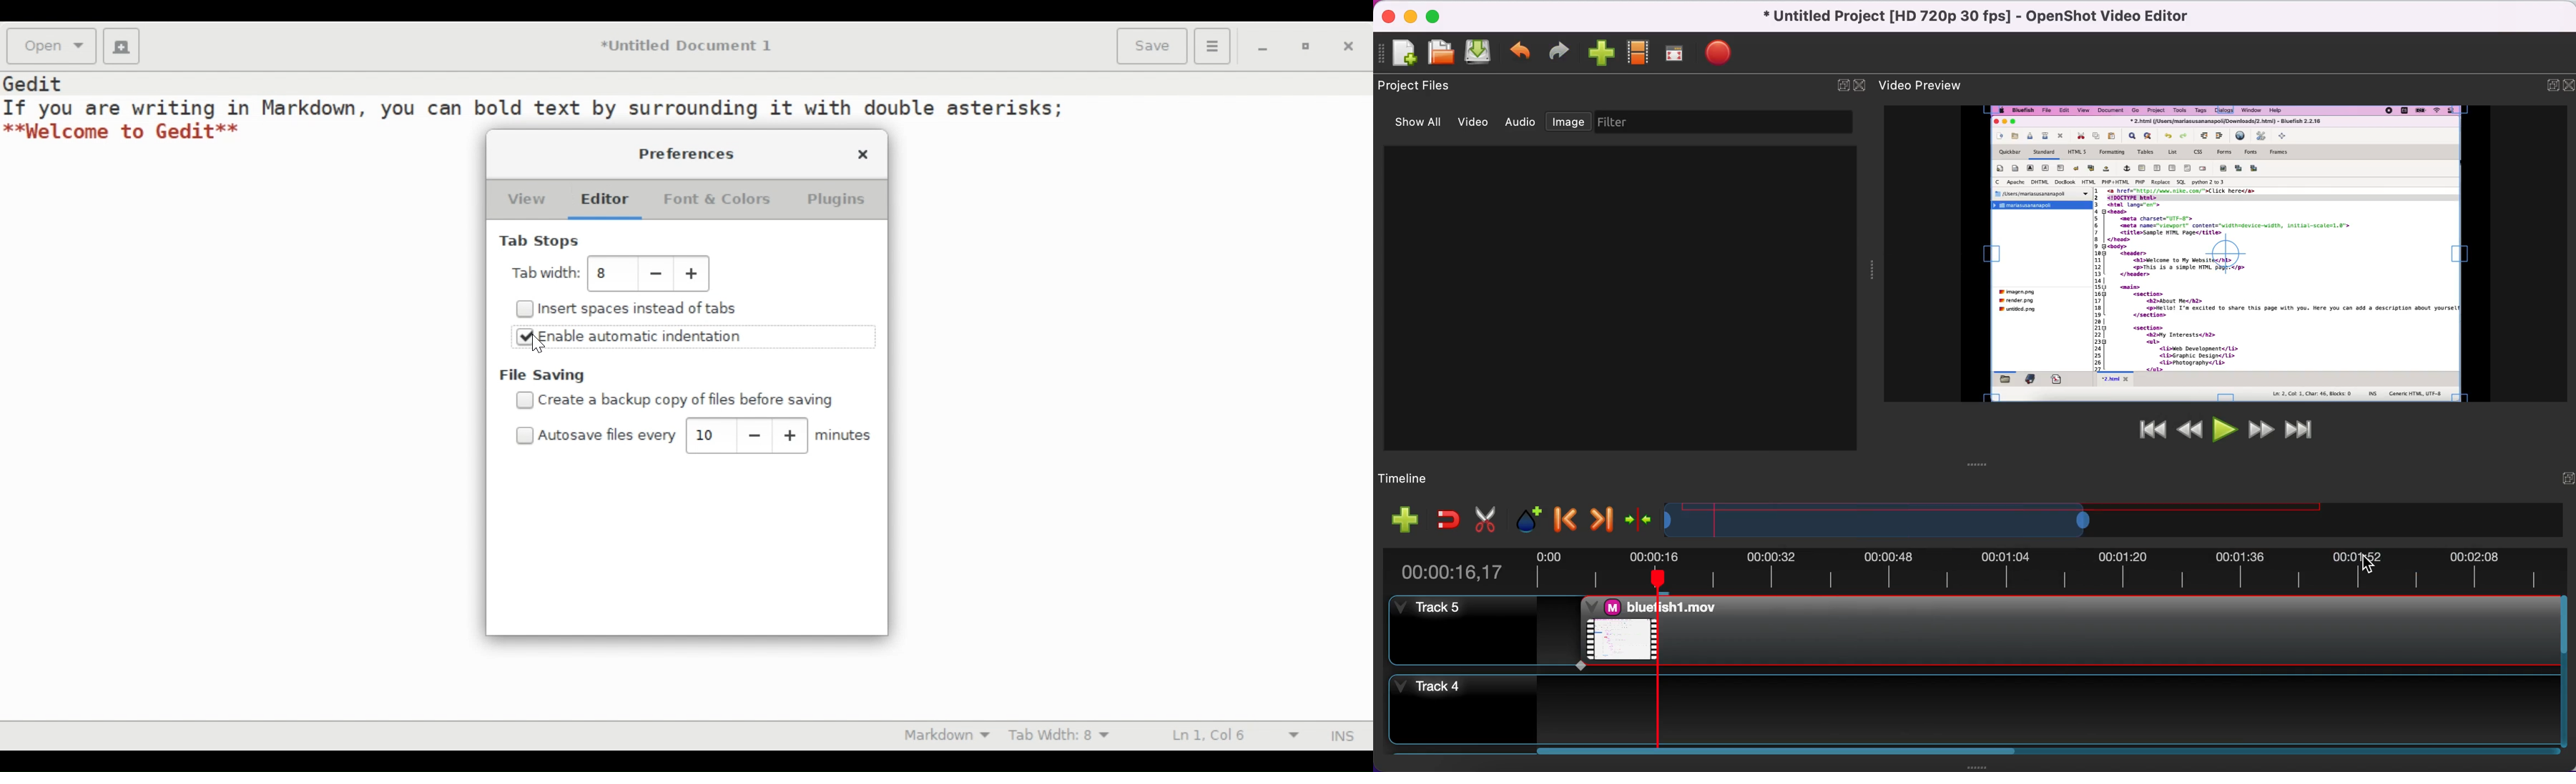 The image size is (2576, 784). I want to click on decrease autosave value, so click(754, 435).